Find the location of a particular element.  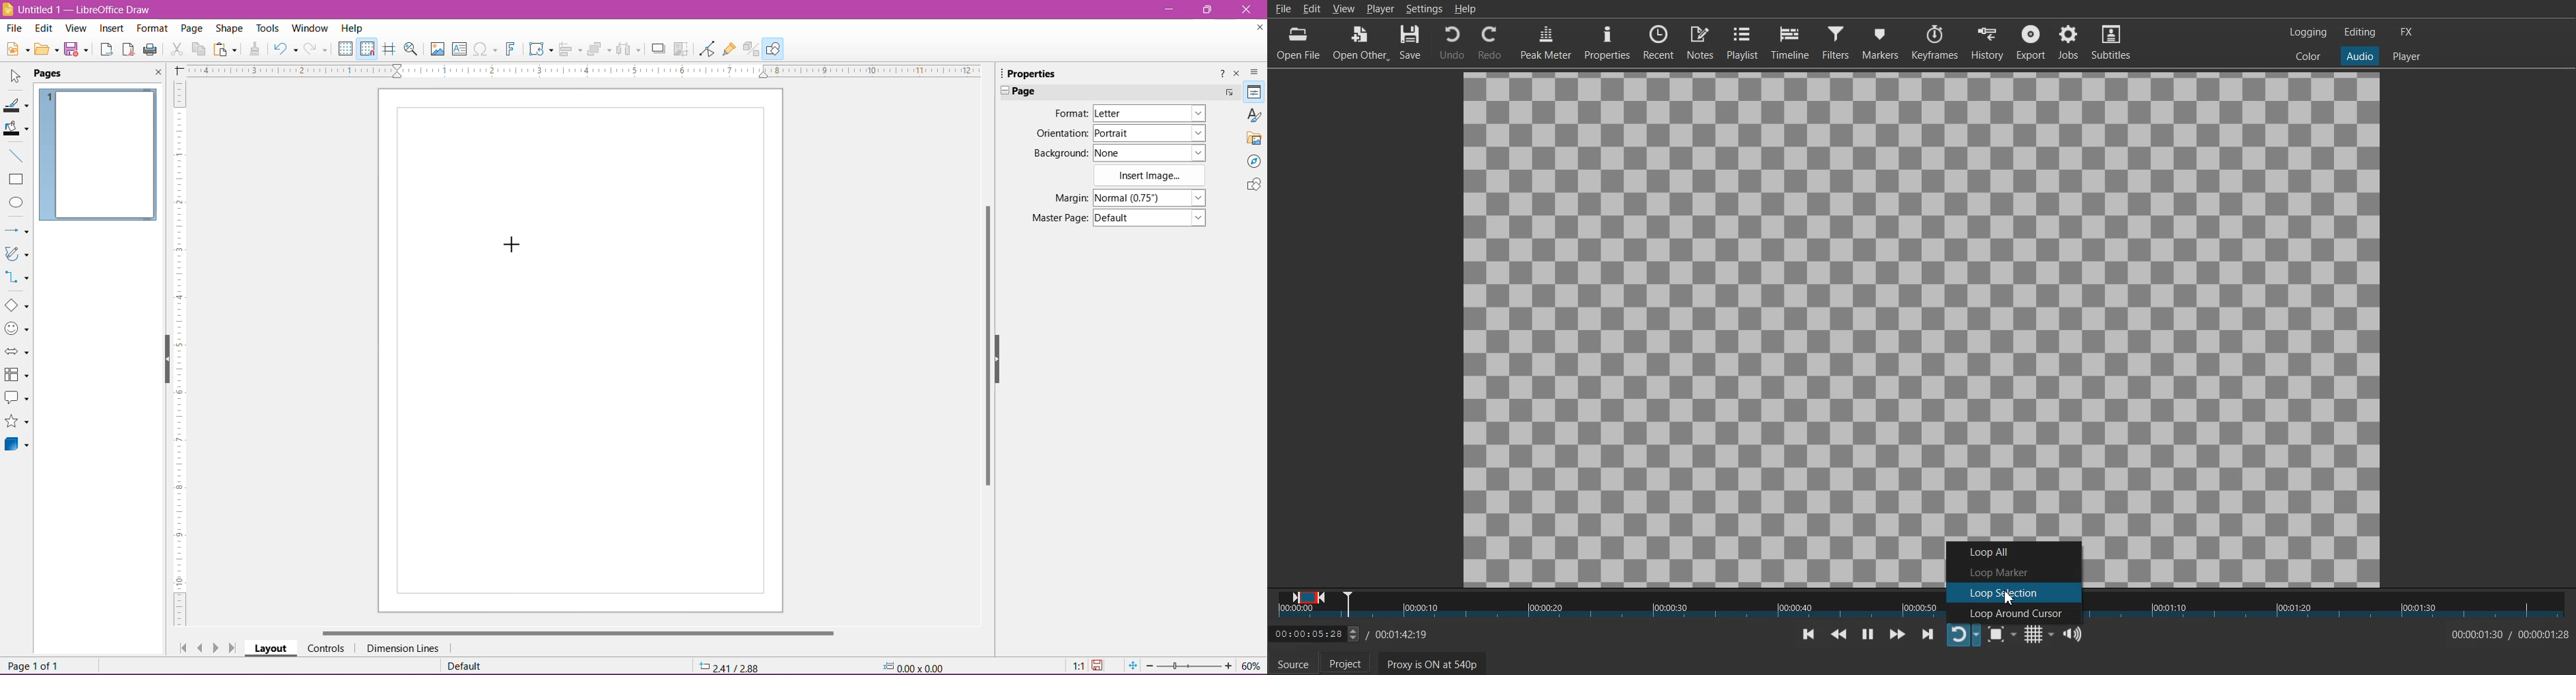

Snap to Grid is located at coordinates (366, 48).